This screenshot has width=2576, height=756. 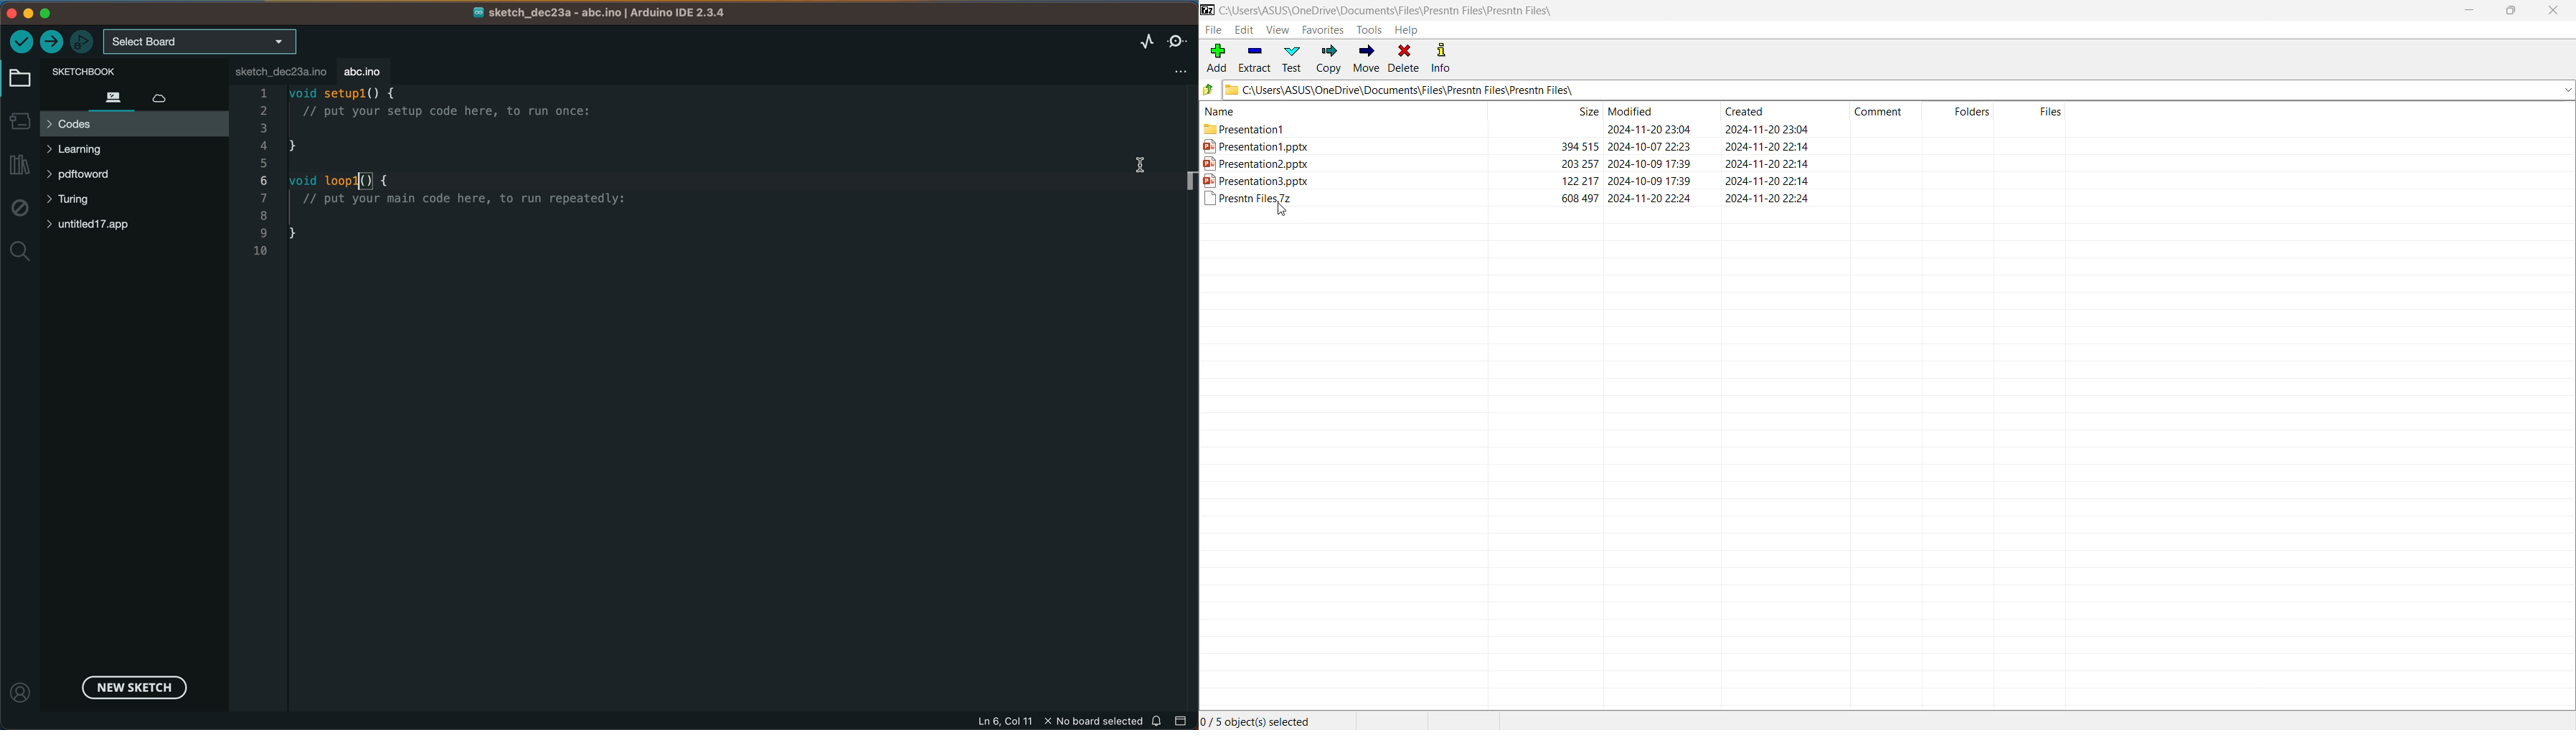 I want to click on 2024-10-07 22:23, so click(x=1651, y=145).